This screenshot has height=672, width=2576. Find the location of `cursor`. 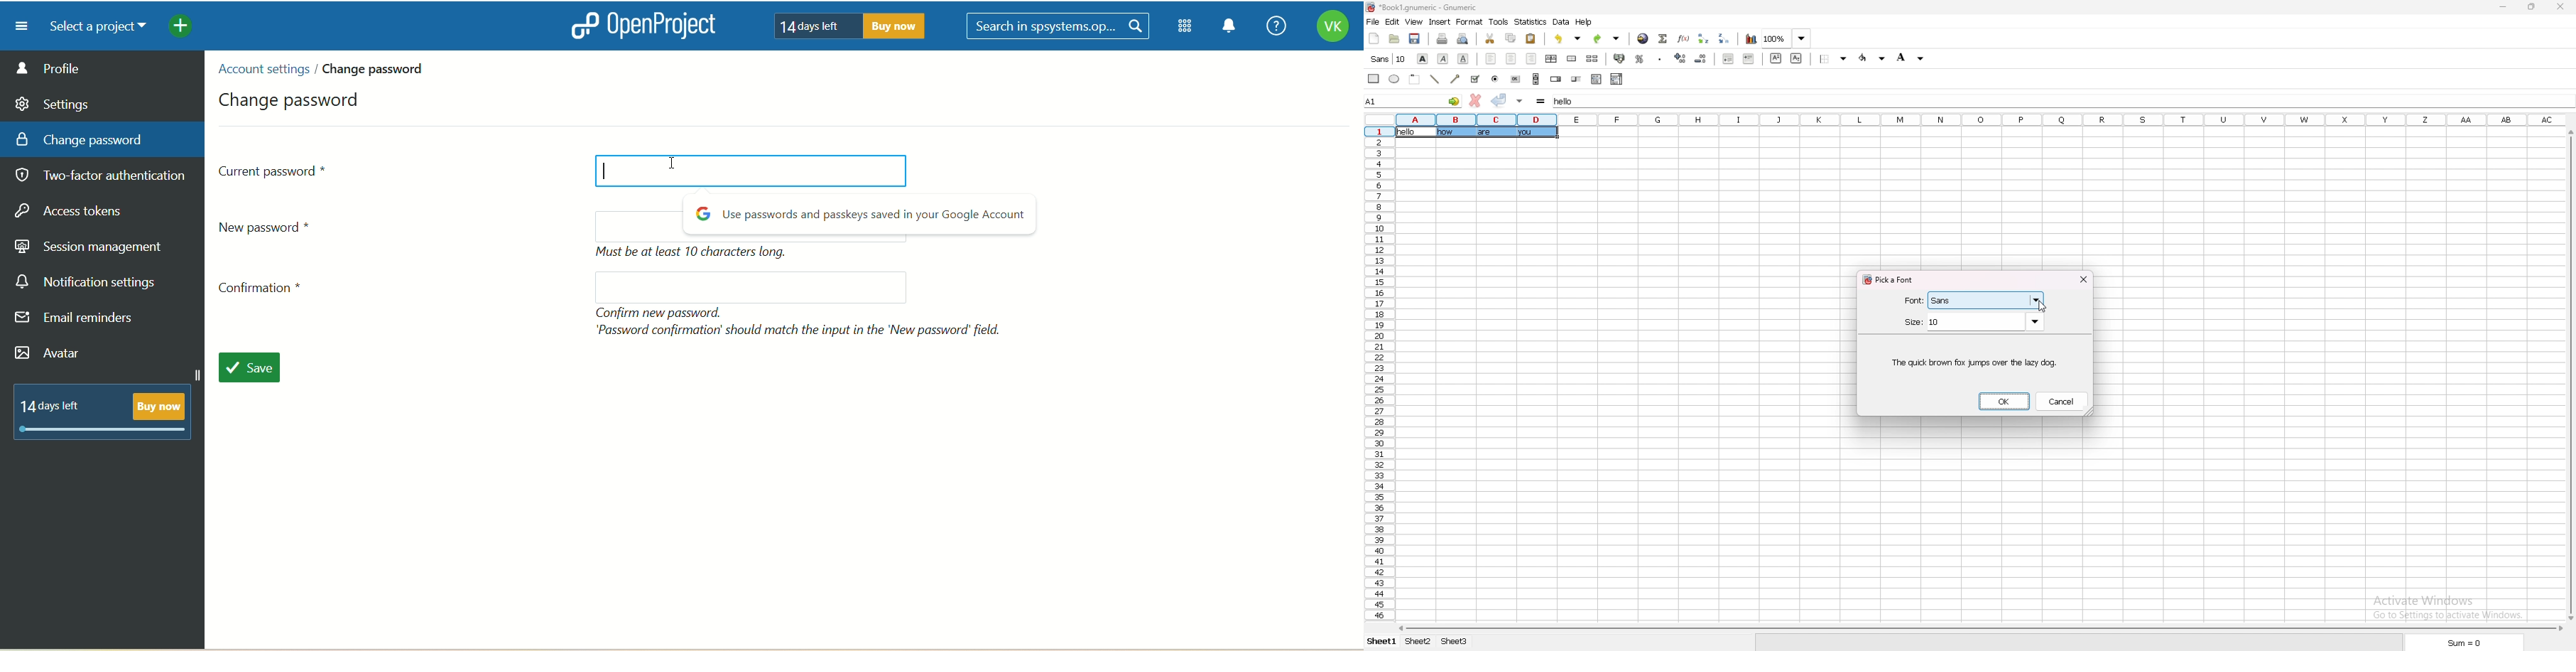

cursor is located at coordinates (679, 170).